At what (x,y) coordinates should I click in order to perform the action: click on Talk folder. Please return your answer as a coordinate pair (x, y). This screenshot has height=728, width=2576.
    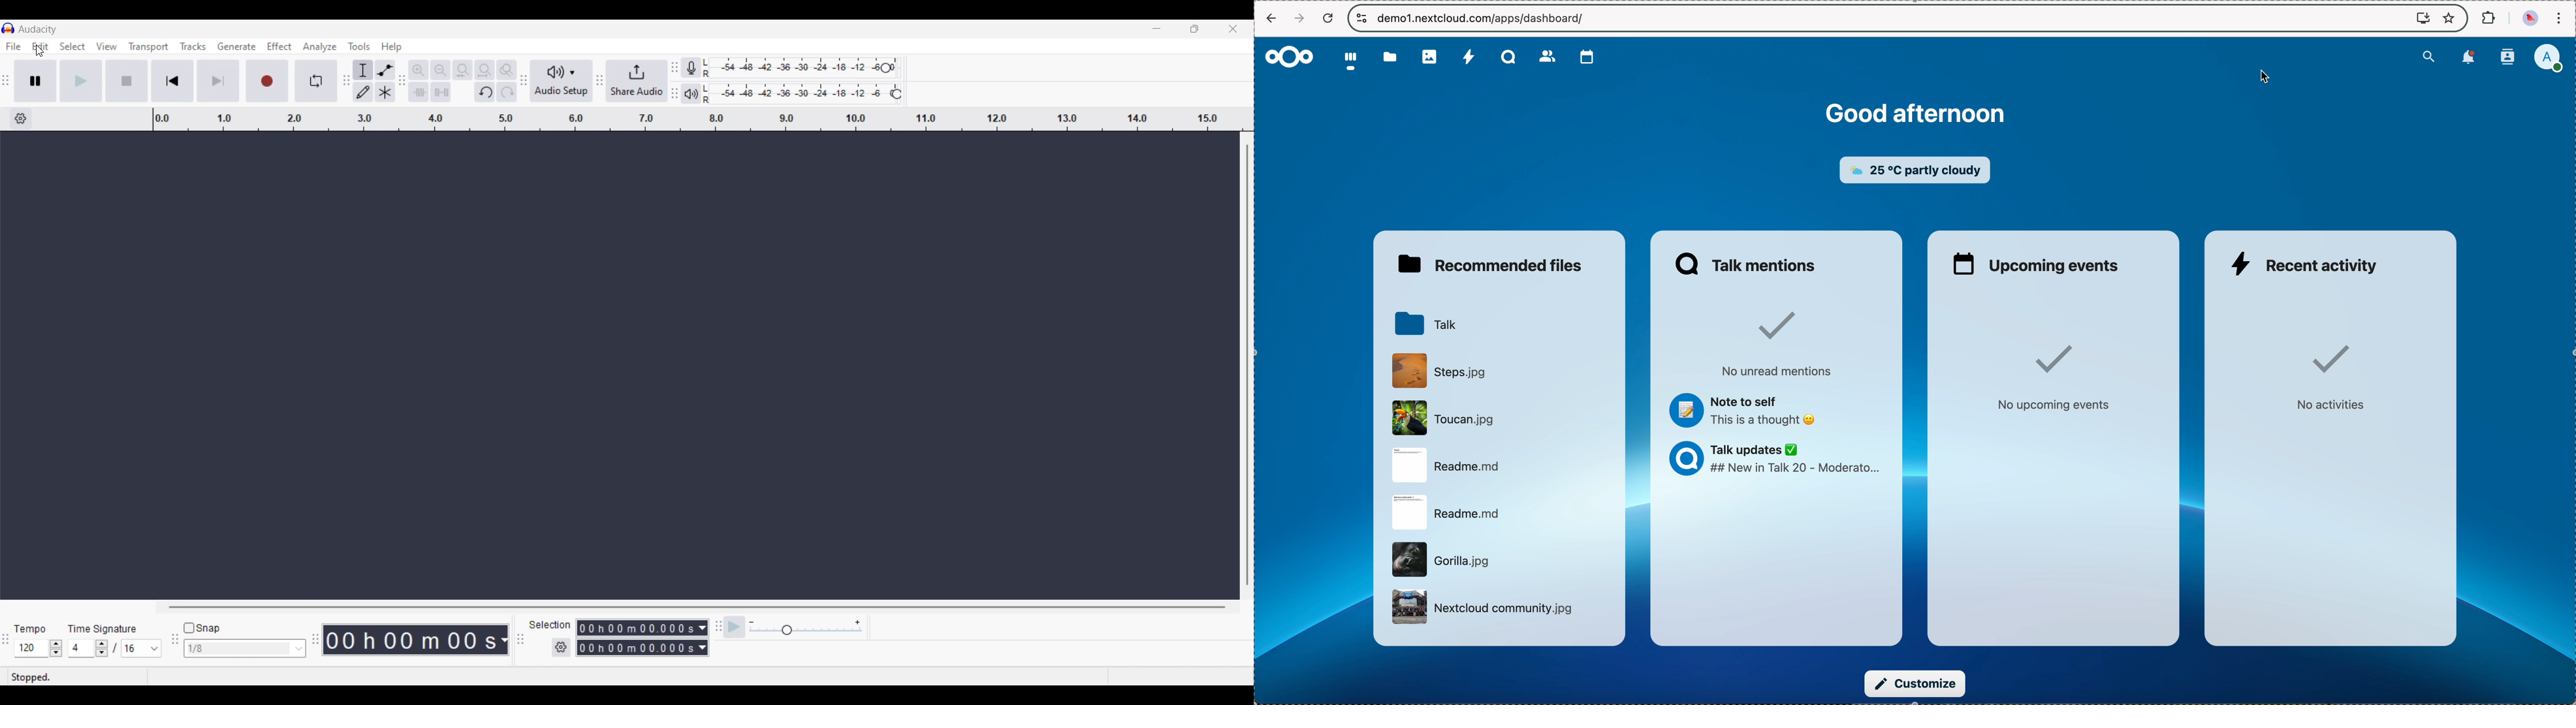
    Looking at the image, I should click on (1421, 326).